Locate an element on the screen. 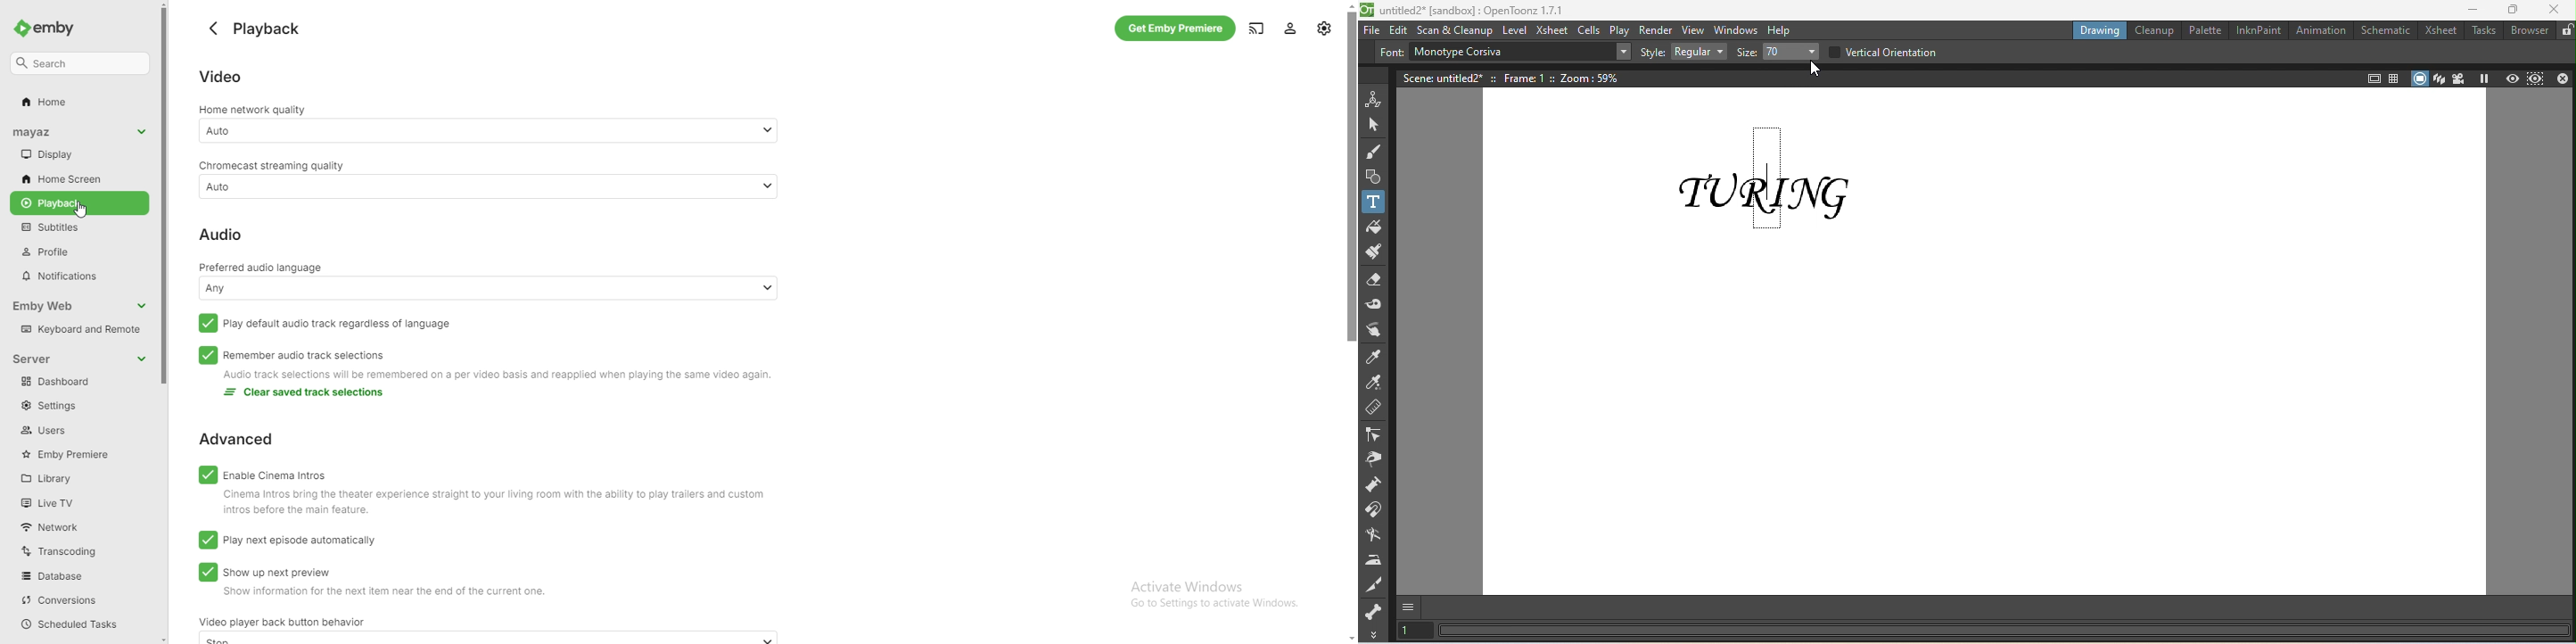 The height and width of the screenshot is (644, 2576). playback is located at coordinates (271, 30).